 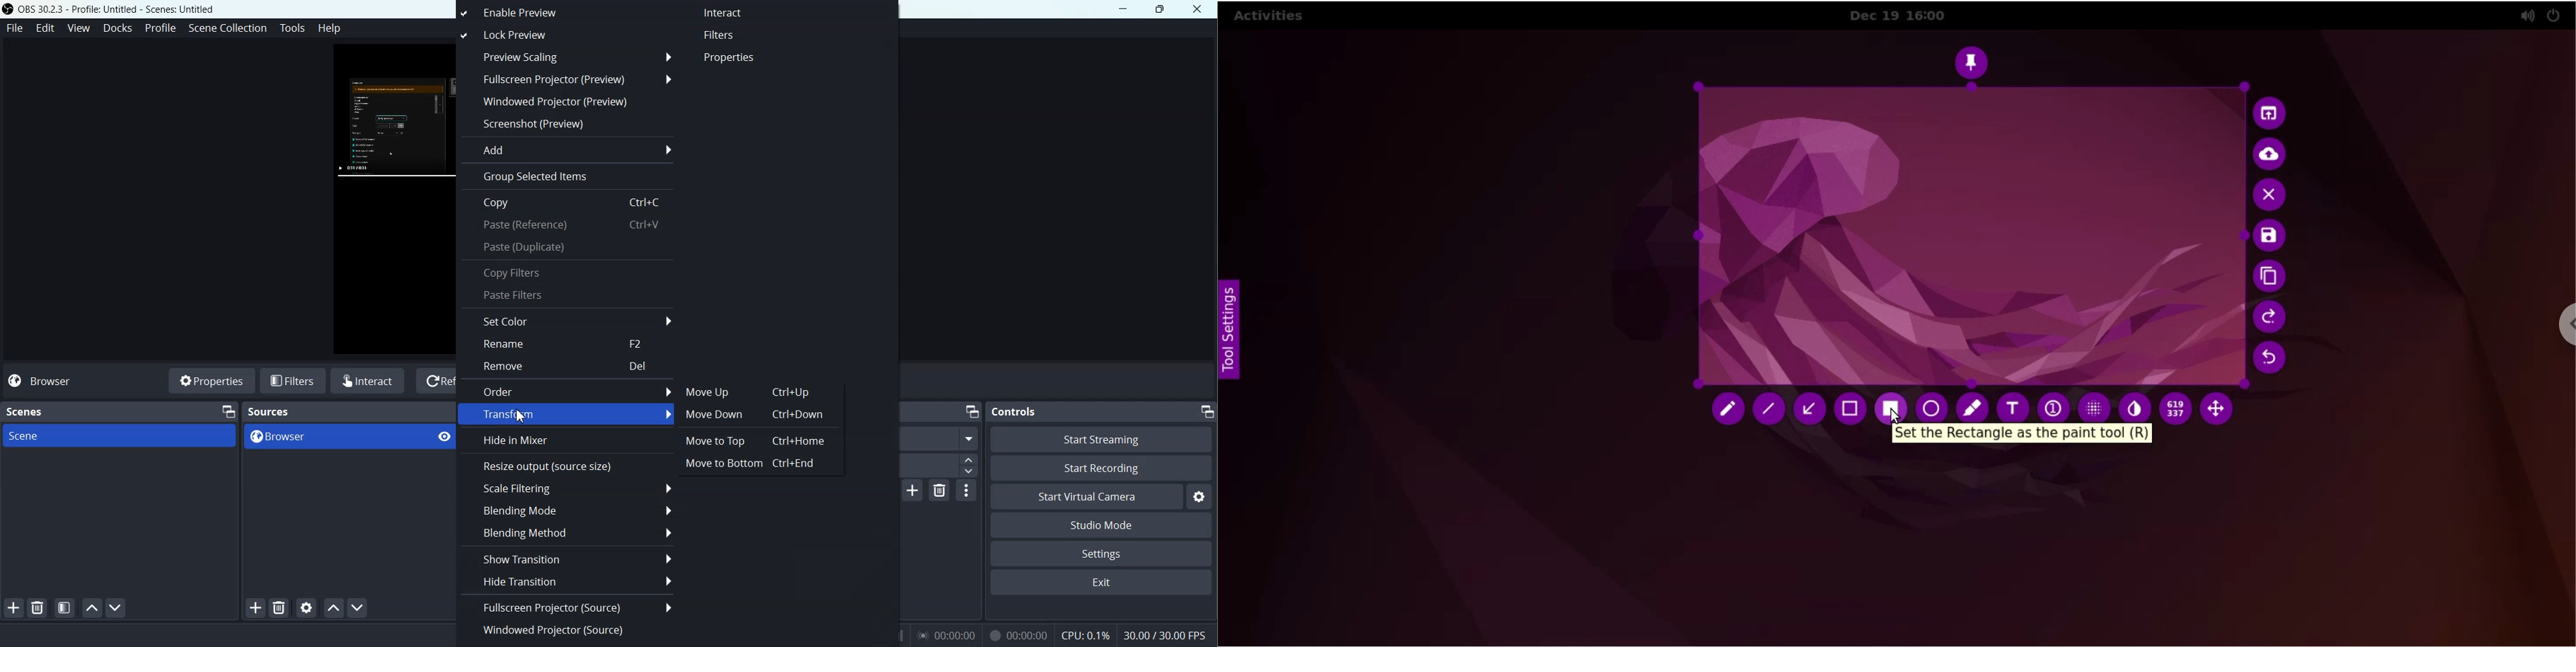 I want to click on pixelette, so click(x=2091, y=406).